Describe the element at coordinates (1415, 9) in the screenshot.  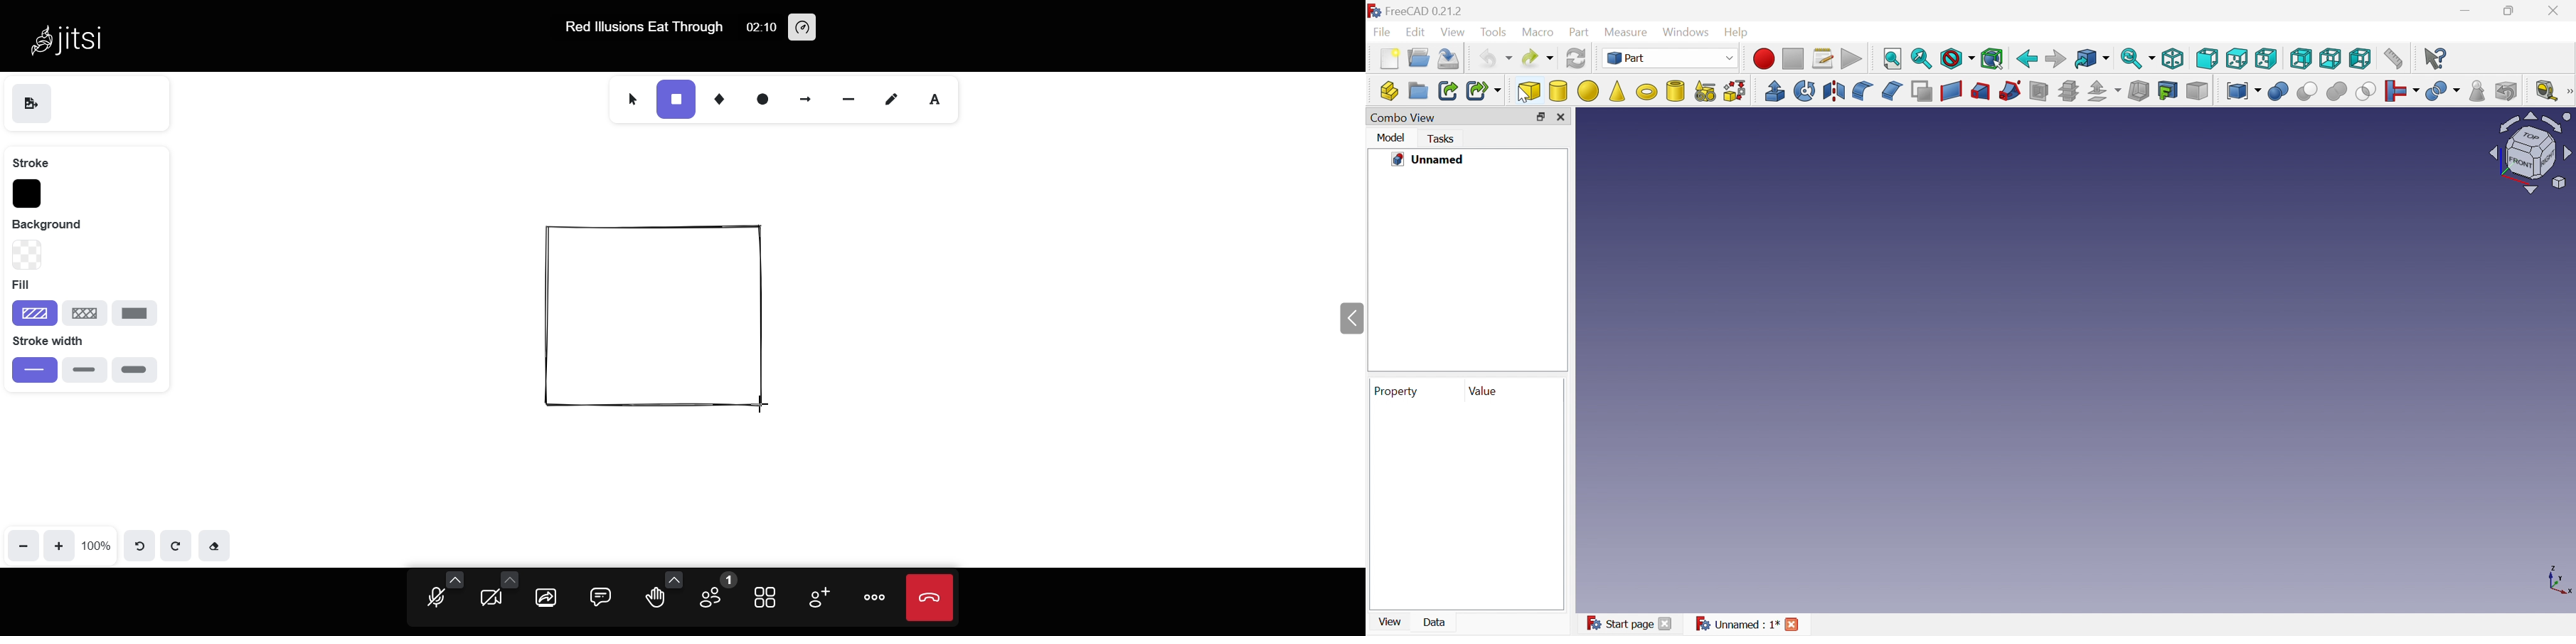
I see `FreeCAD 0.21.2` at that location.